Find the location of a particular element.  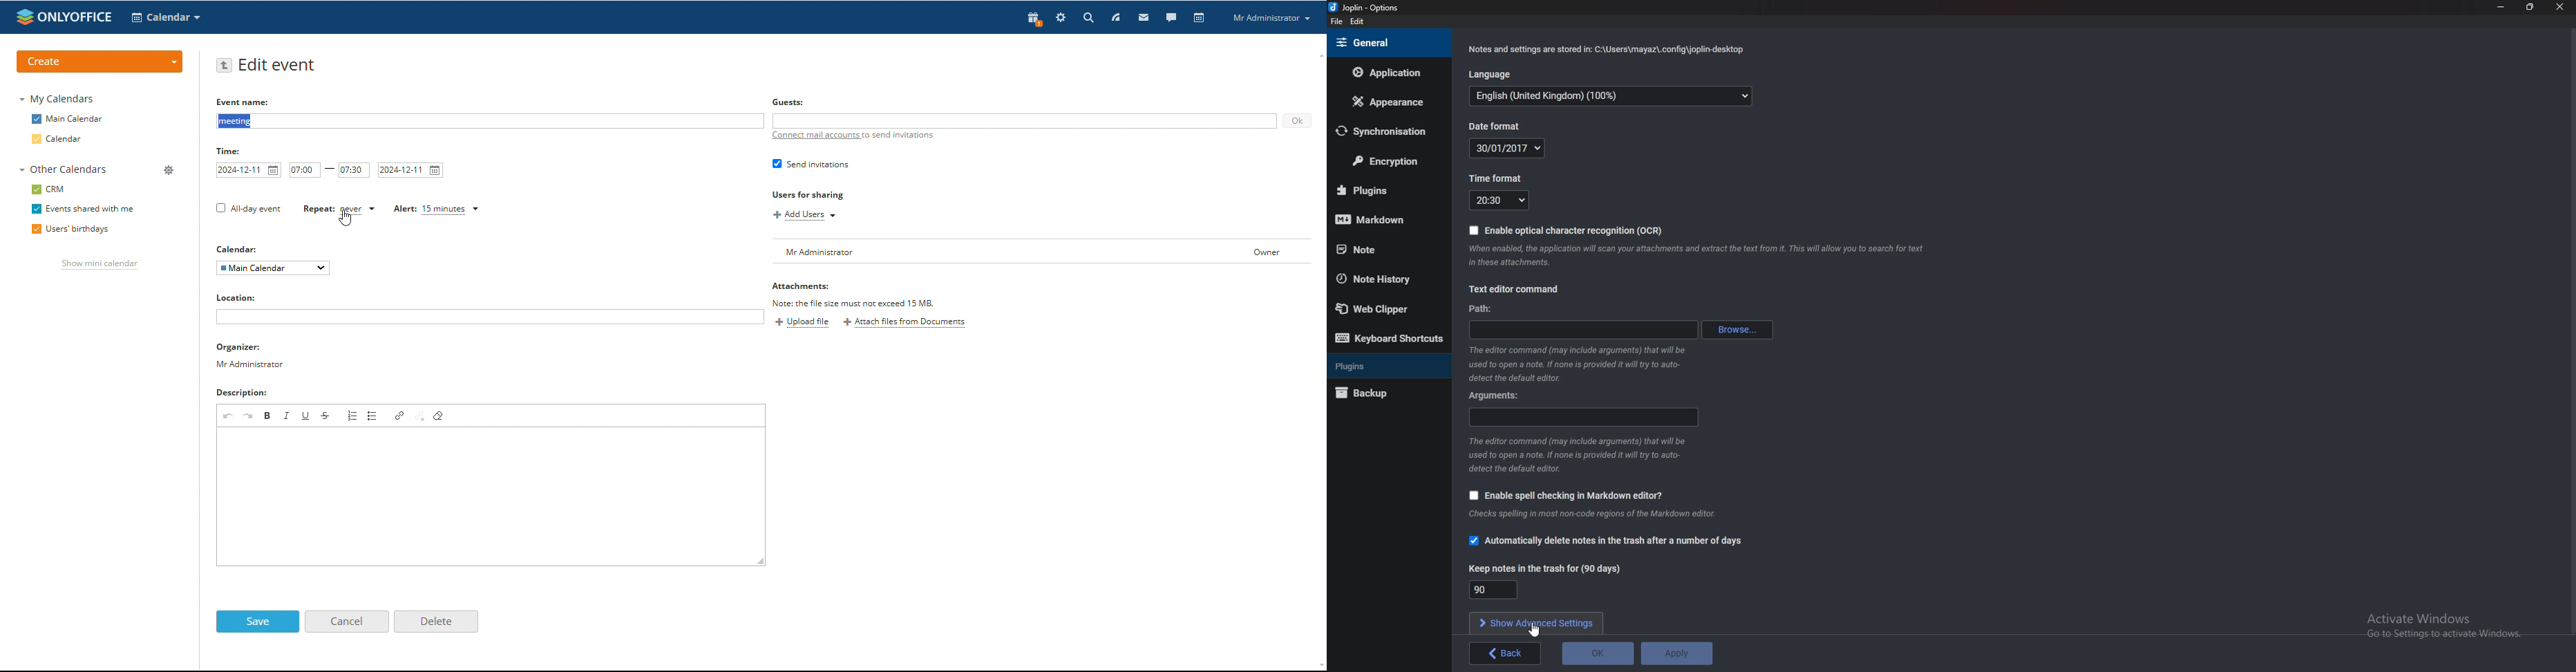

Date format is located at coordinates (1493, 127).